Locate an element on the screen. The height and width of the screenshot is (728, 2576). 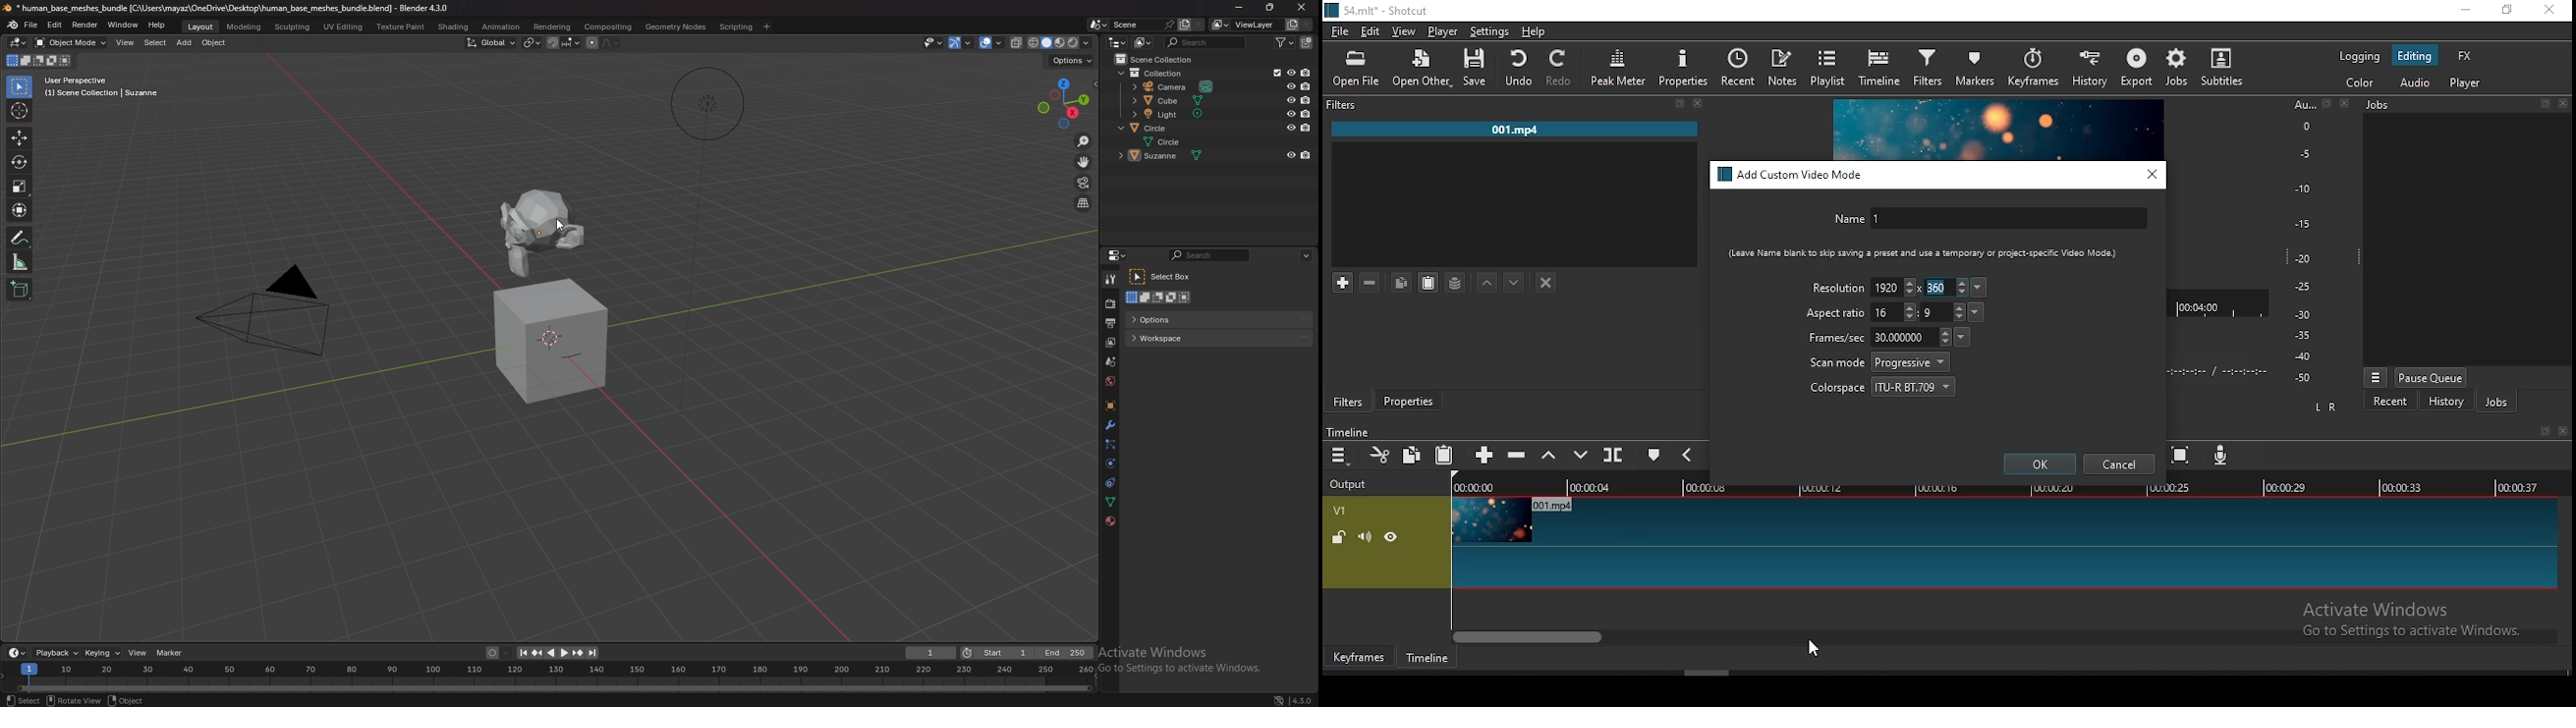
add scene is located at coordinates (1182, 25).